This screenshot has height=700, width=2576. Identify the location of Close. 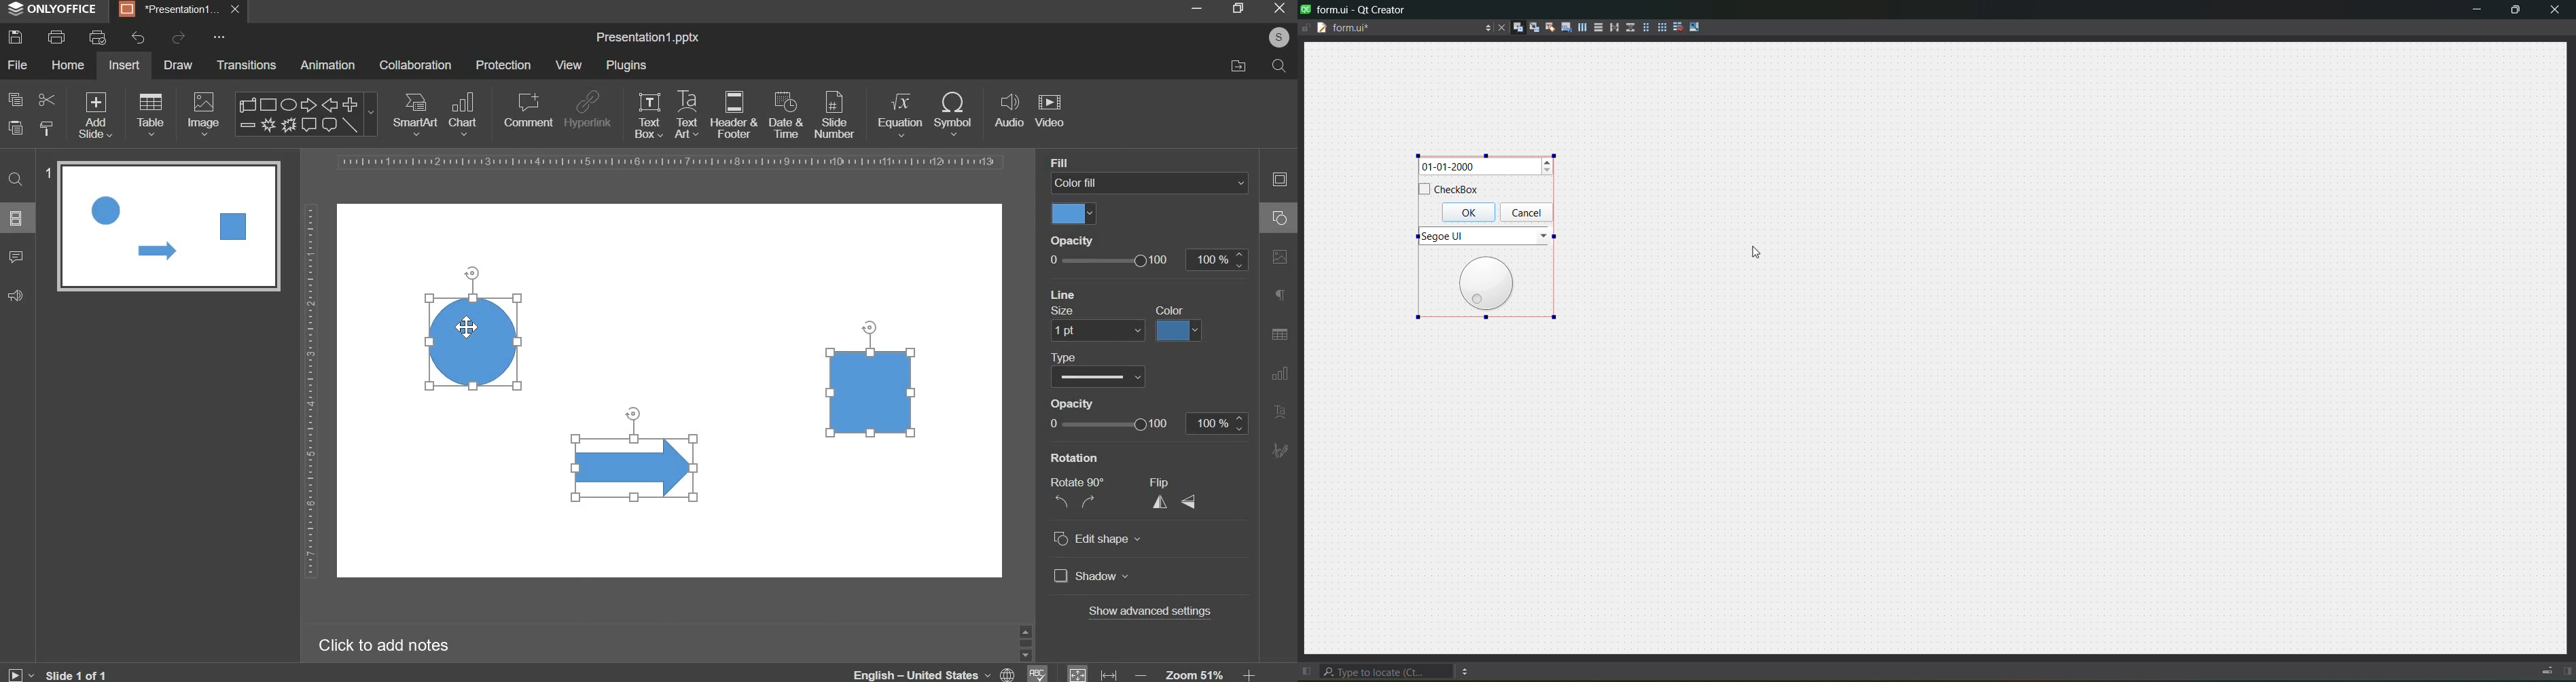
(2554, 10).